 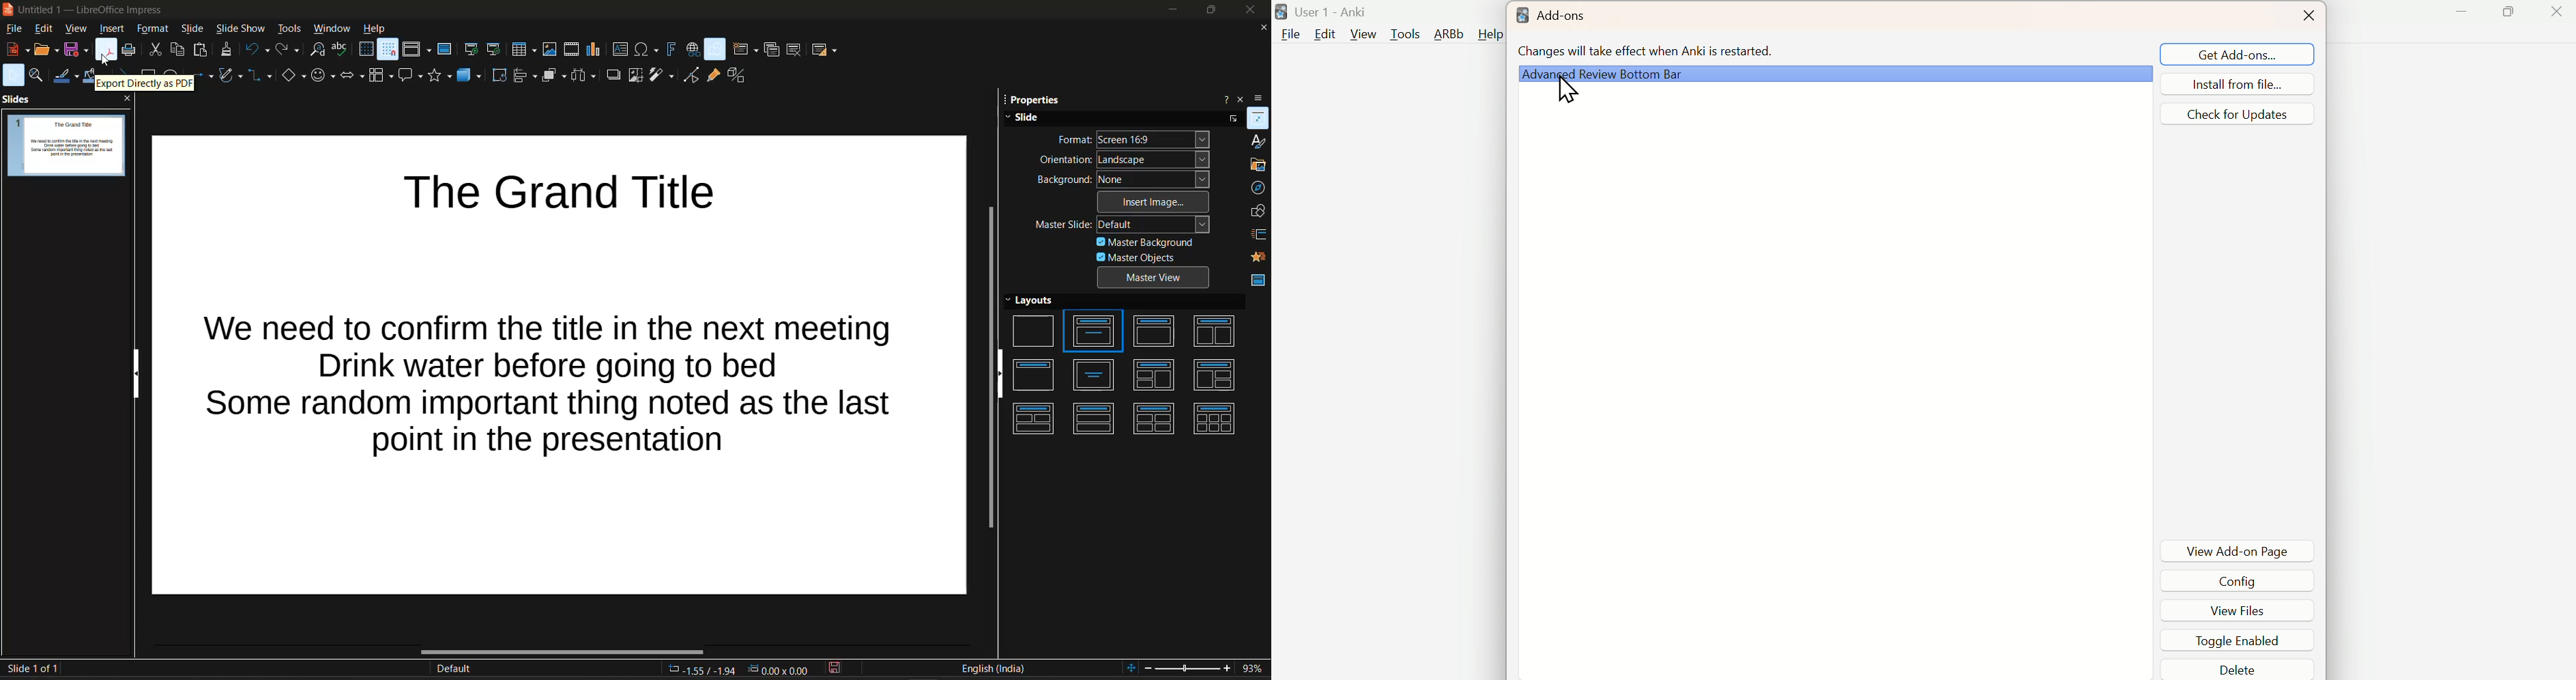 I want to click on crop image, so click(x=635, y=76).